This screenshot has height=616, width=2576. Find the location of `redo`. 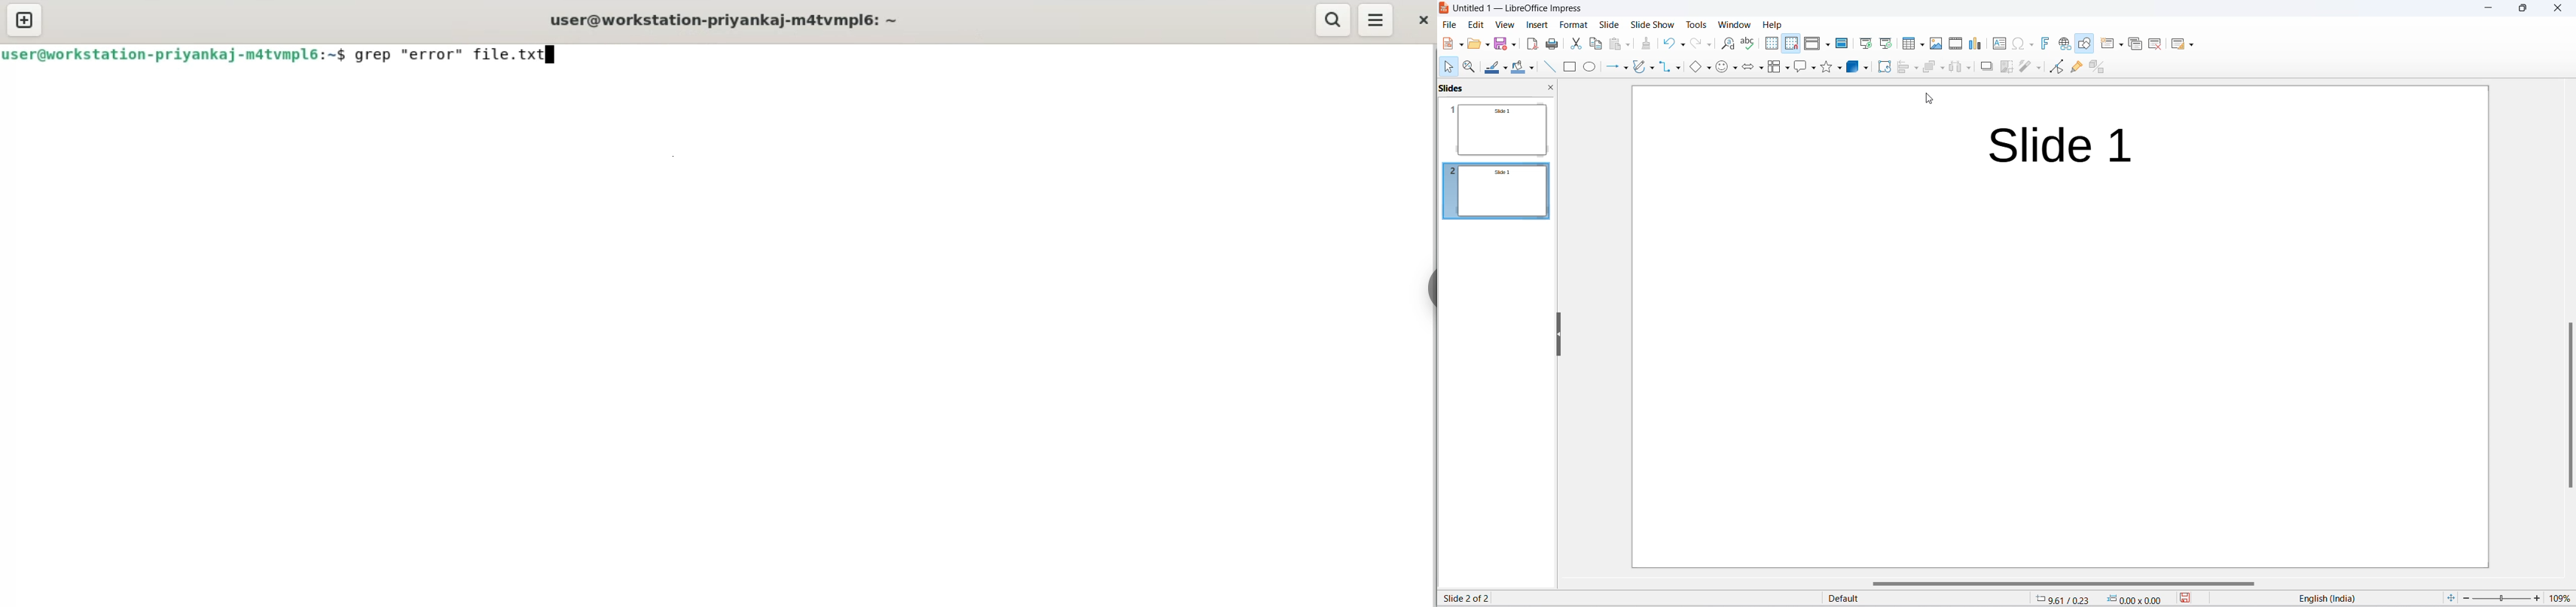

redo is located at coordinates (1701, 45).